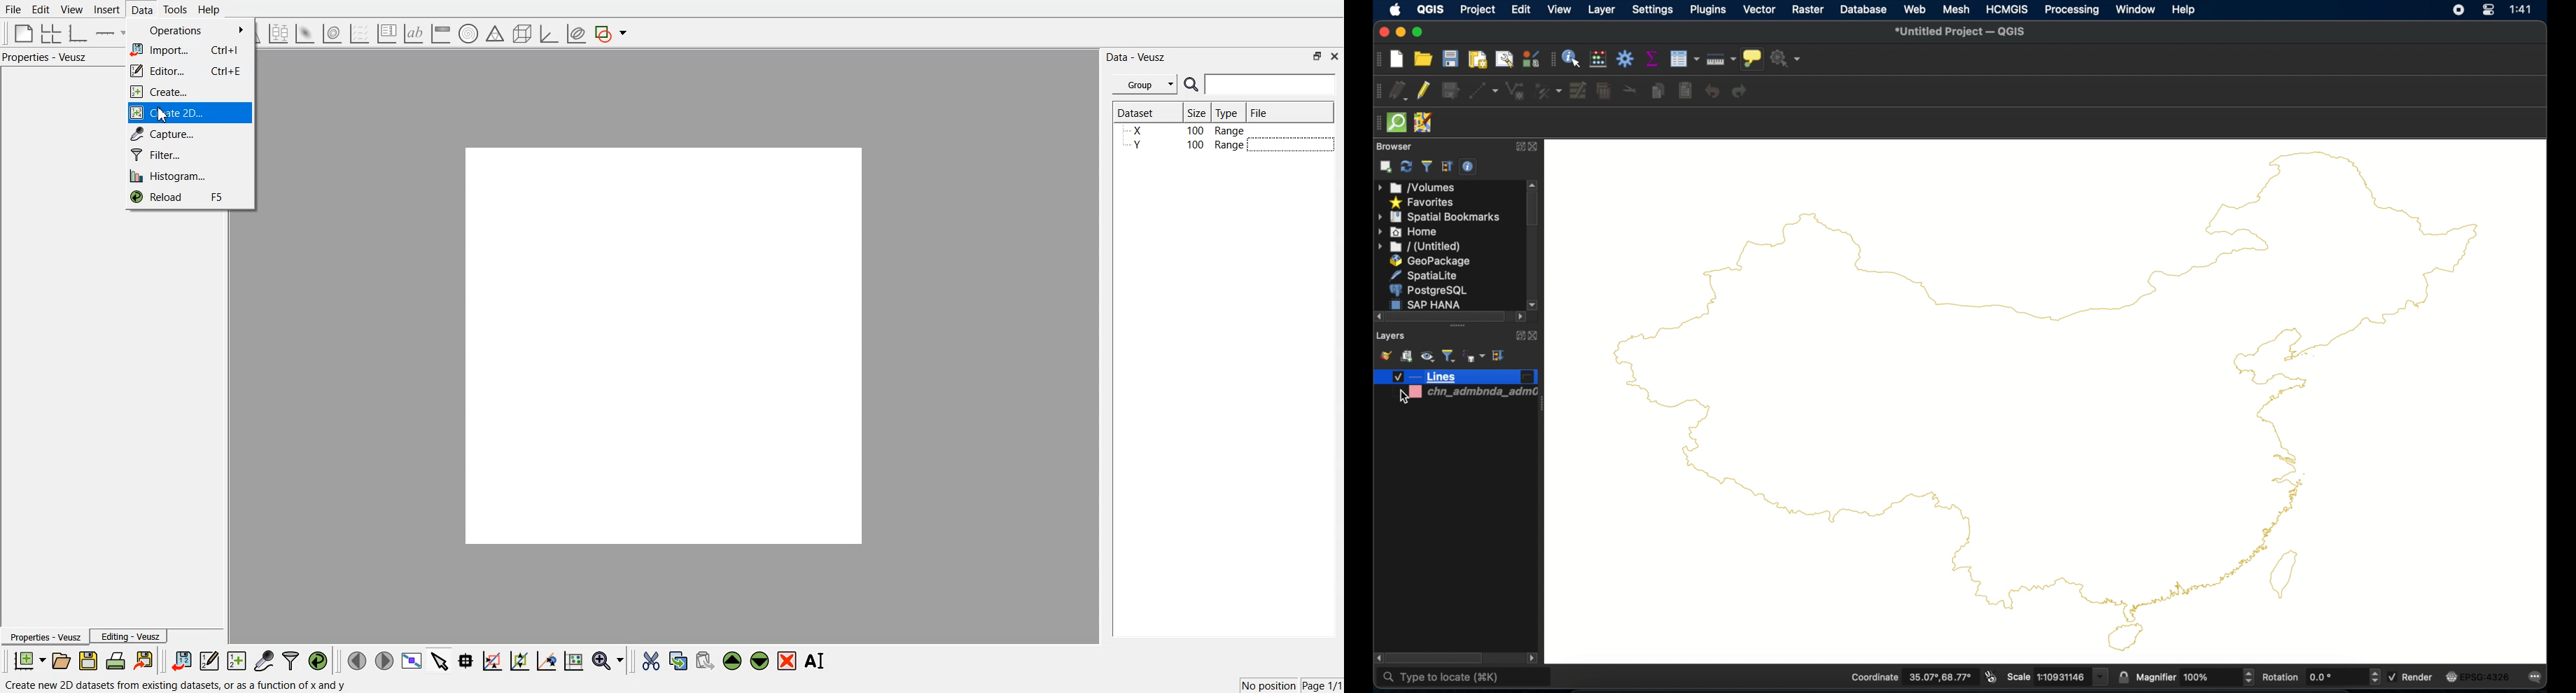 The width and height of the screenshot is (2576, 700). I want to click on processing , so click(2072, 10).